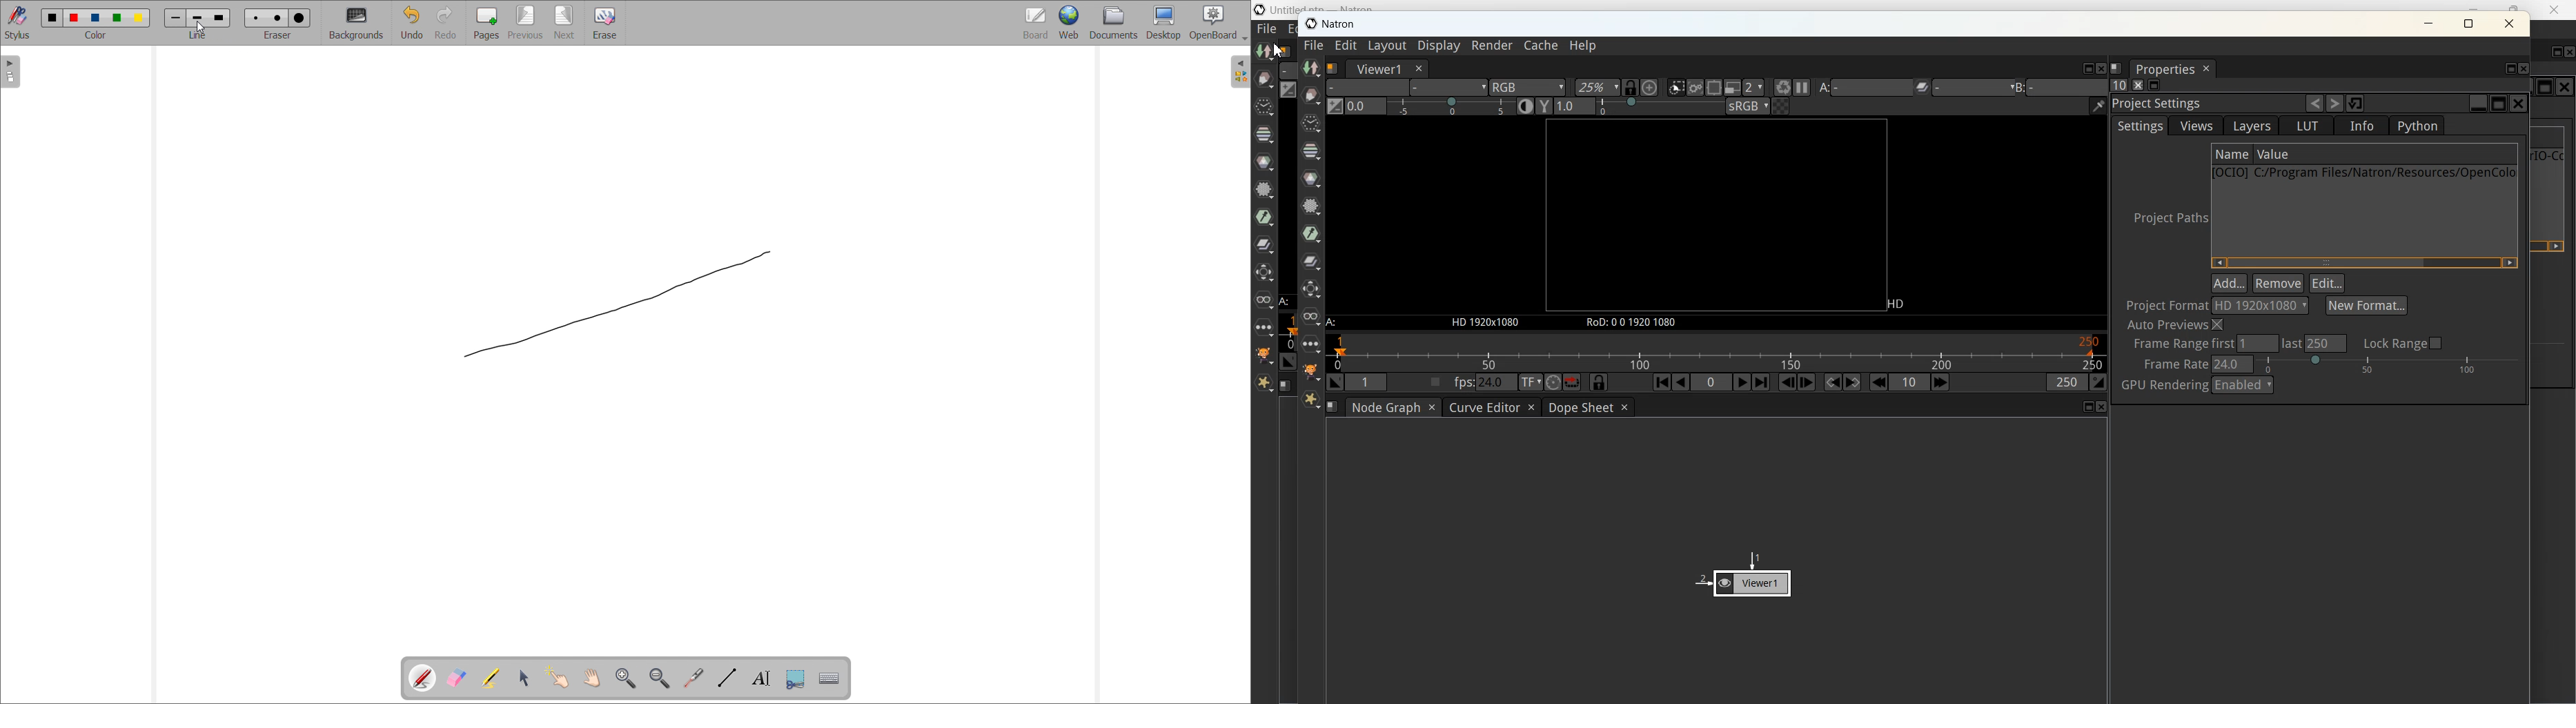  I want to click on Maximize, so click(2468, 23).